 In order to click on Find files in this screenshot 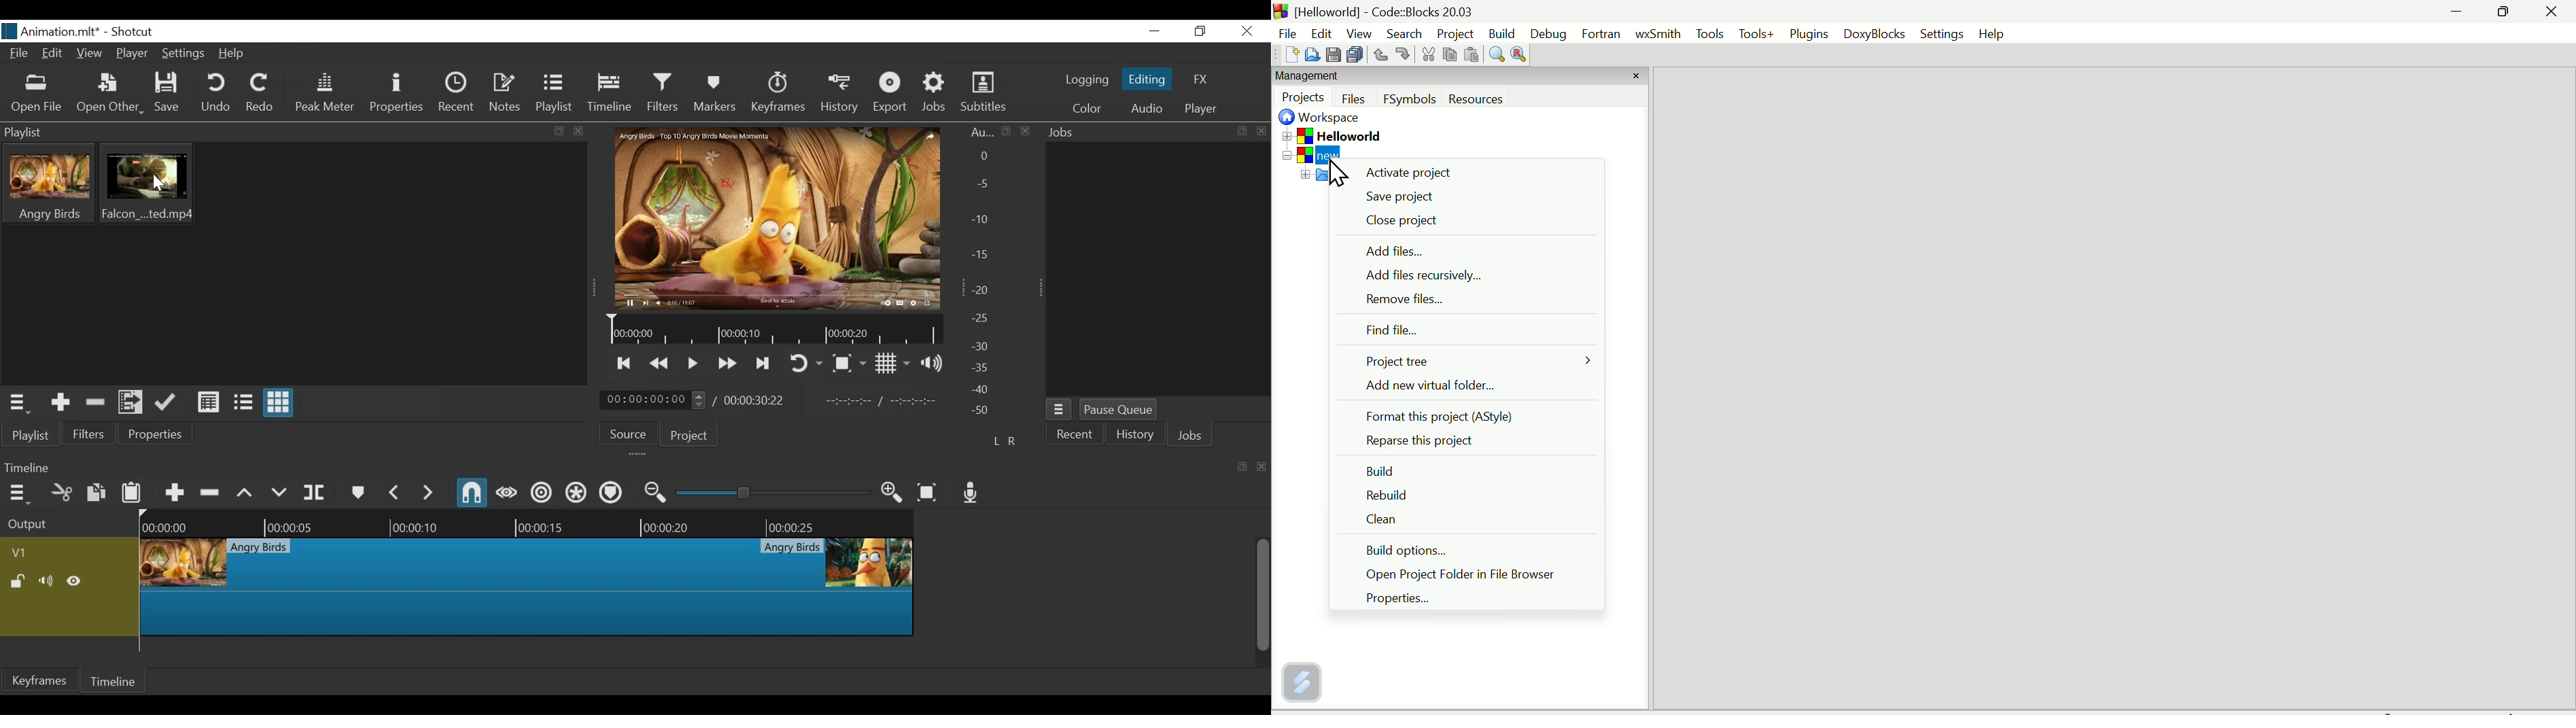, I will do `click(1389, 332)`.